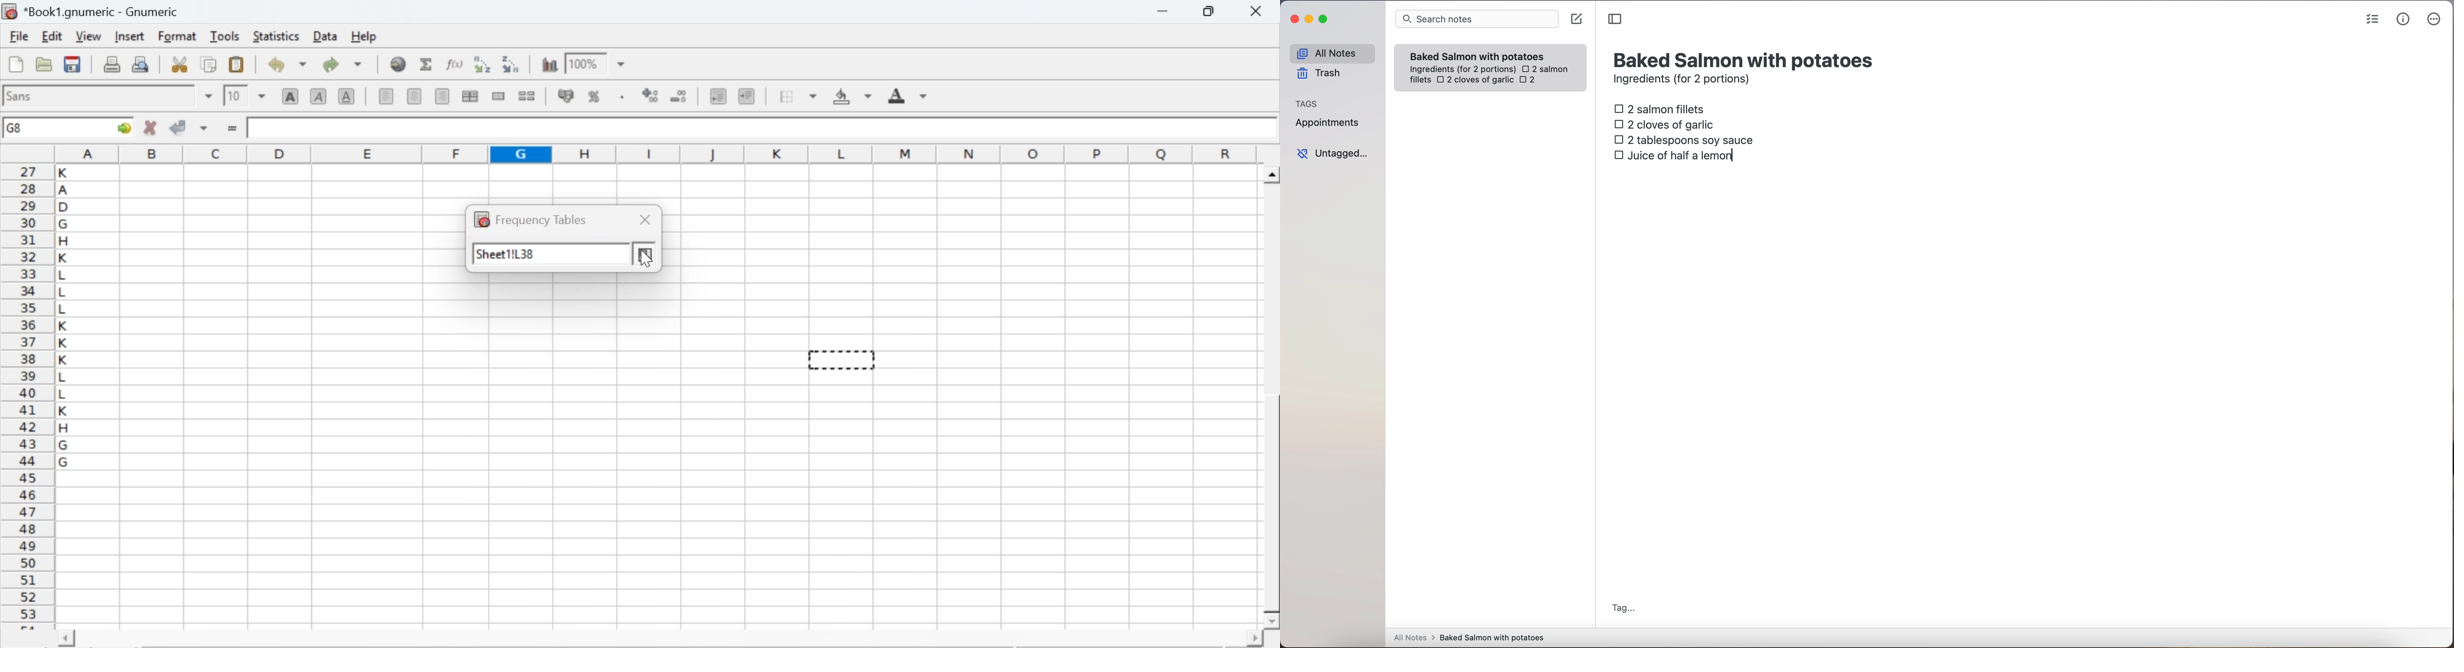 This screenshot has height=672, width=2464. I want to click on foreground, so click(908, 95).